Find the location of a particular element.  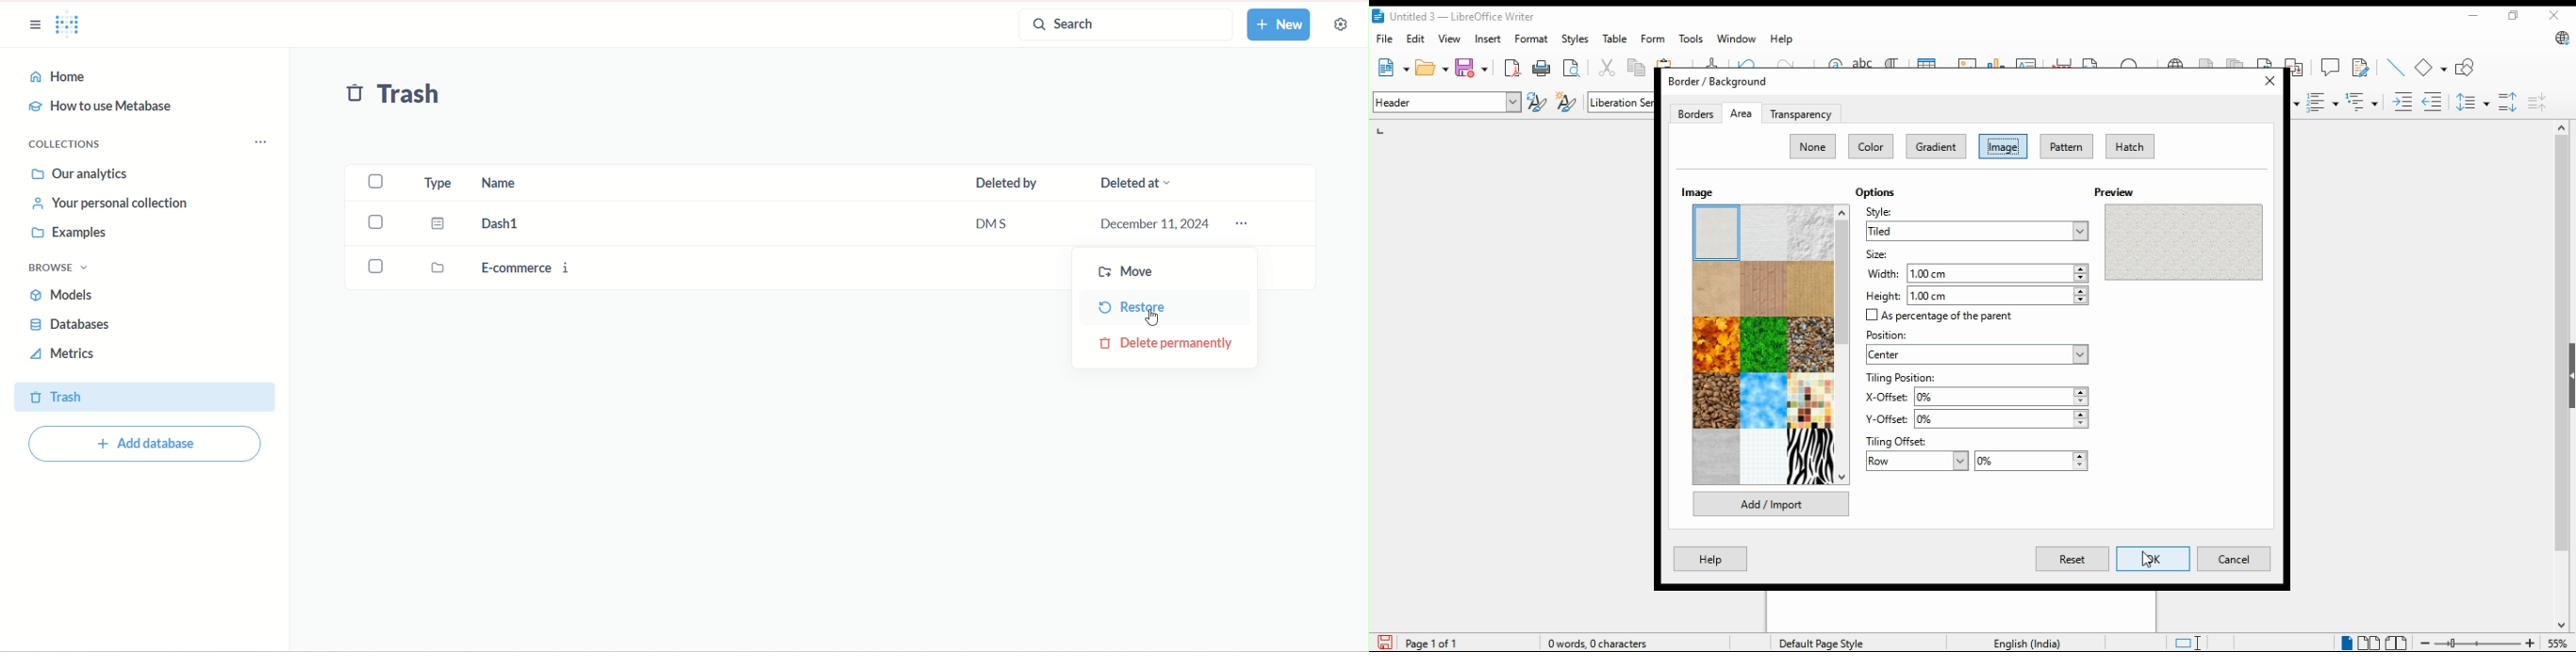

dit is located at coordinates (1417, 39).